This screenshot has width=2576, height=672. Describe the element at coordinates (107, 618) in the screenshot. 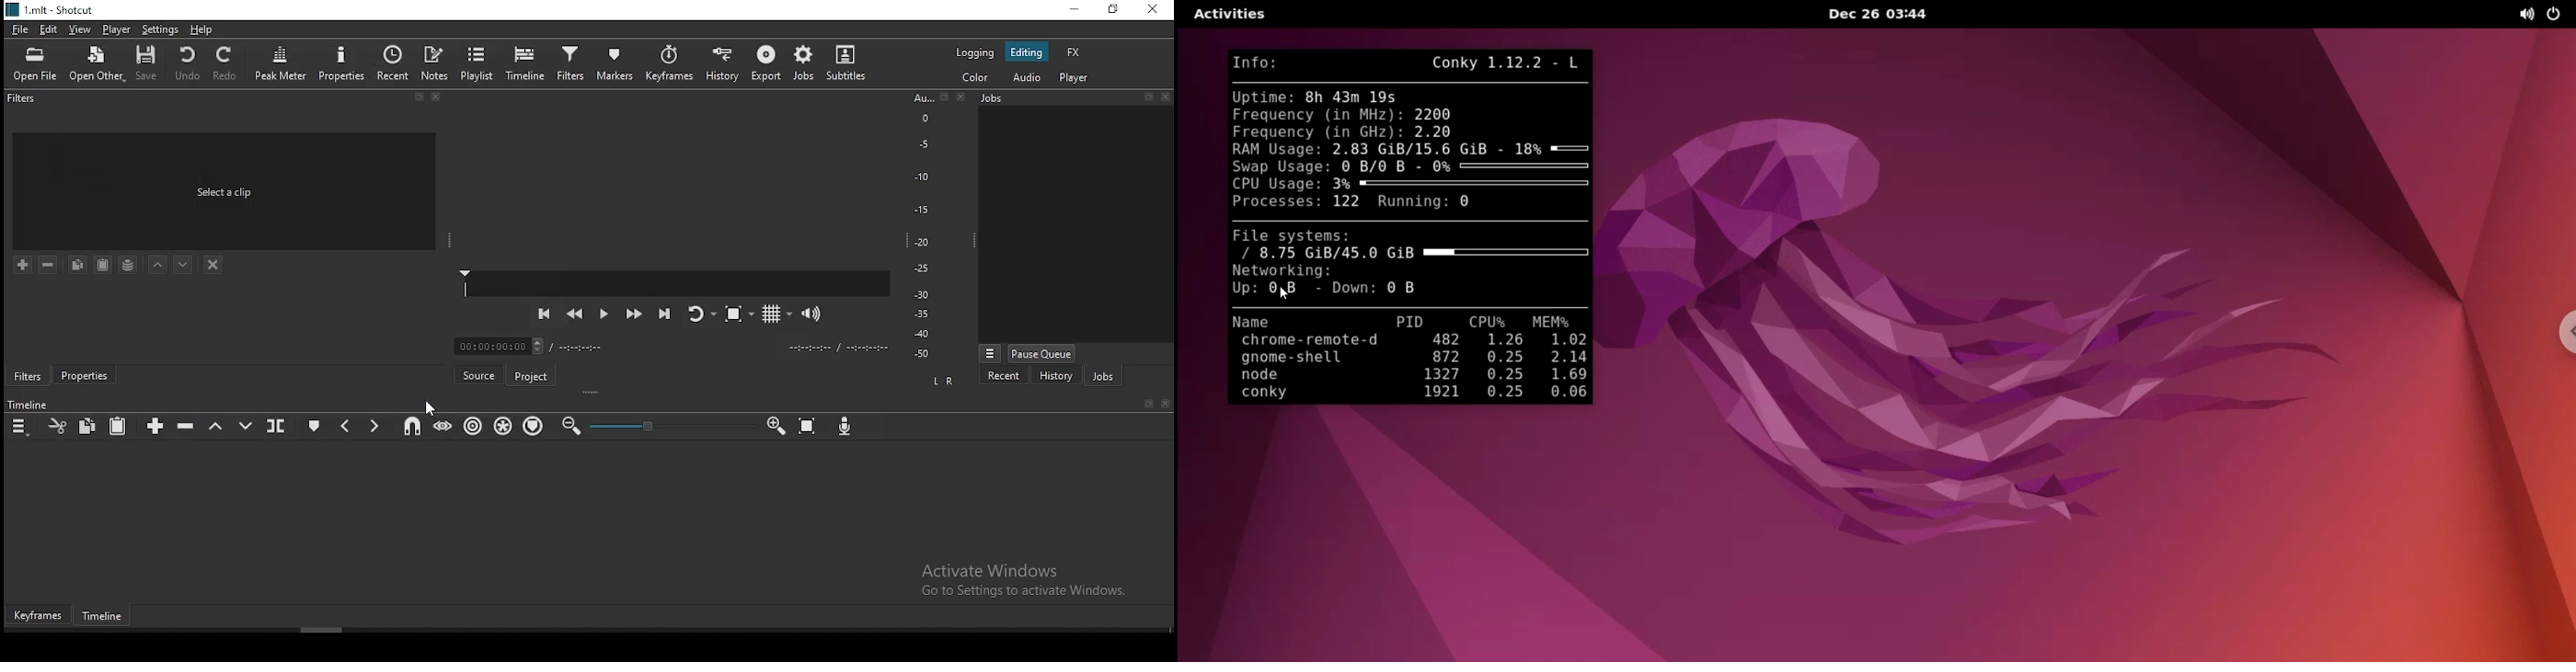

I see `timeline` at that location.